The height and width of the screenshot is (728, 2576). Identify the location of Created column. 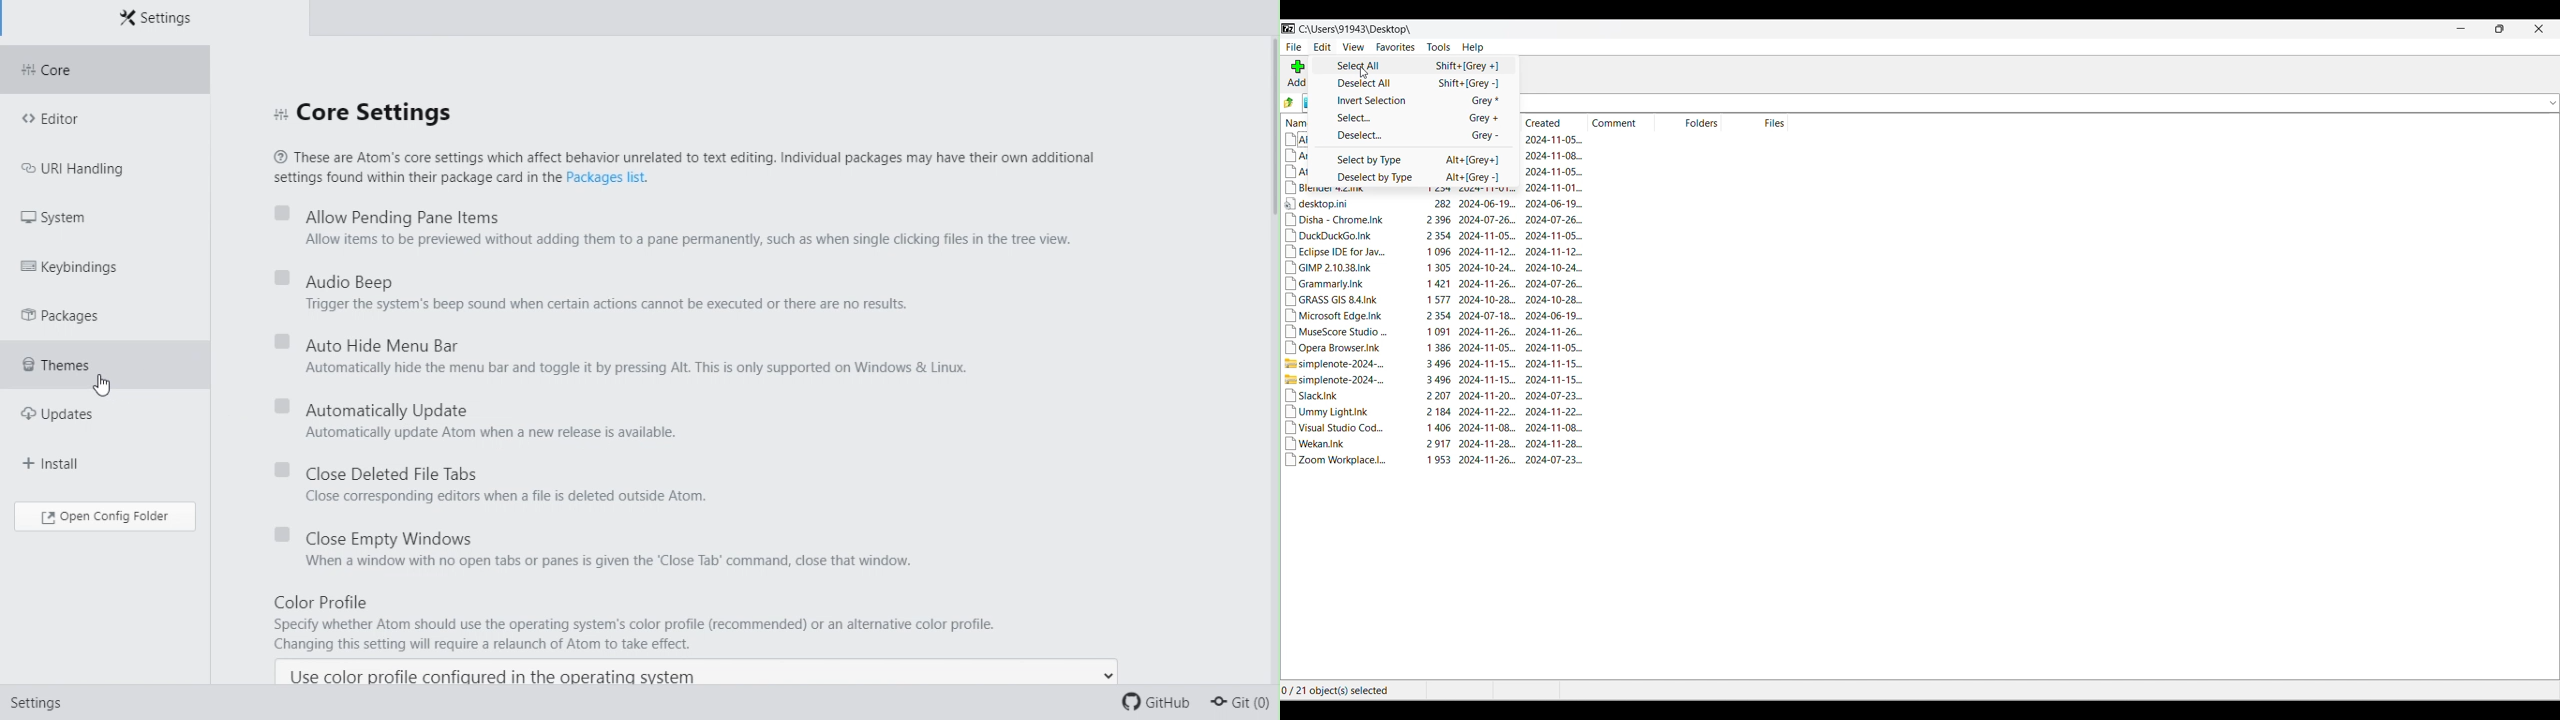
(1557, 122).